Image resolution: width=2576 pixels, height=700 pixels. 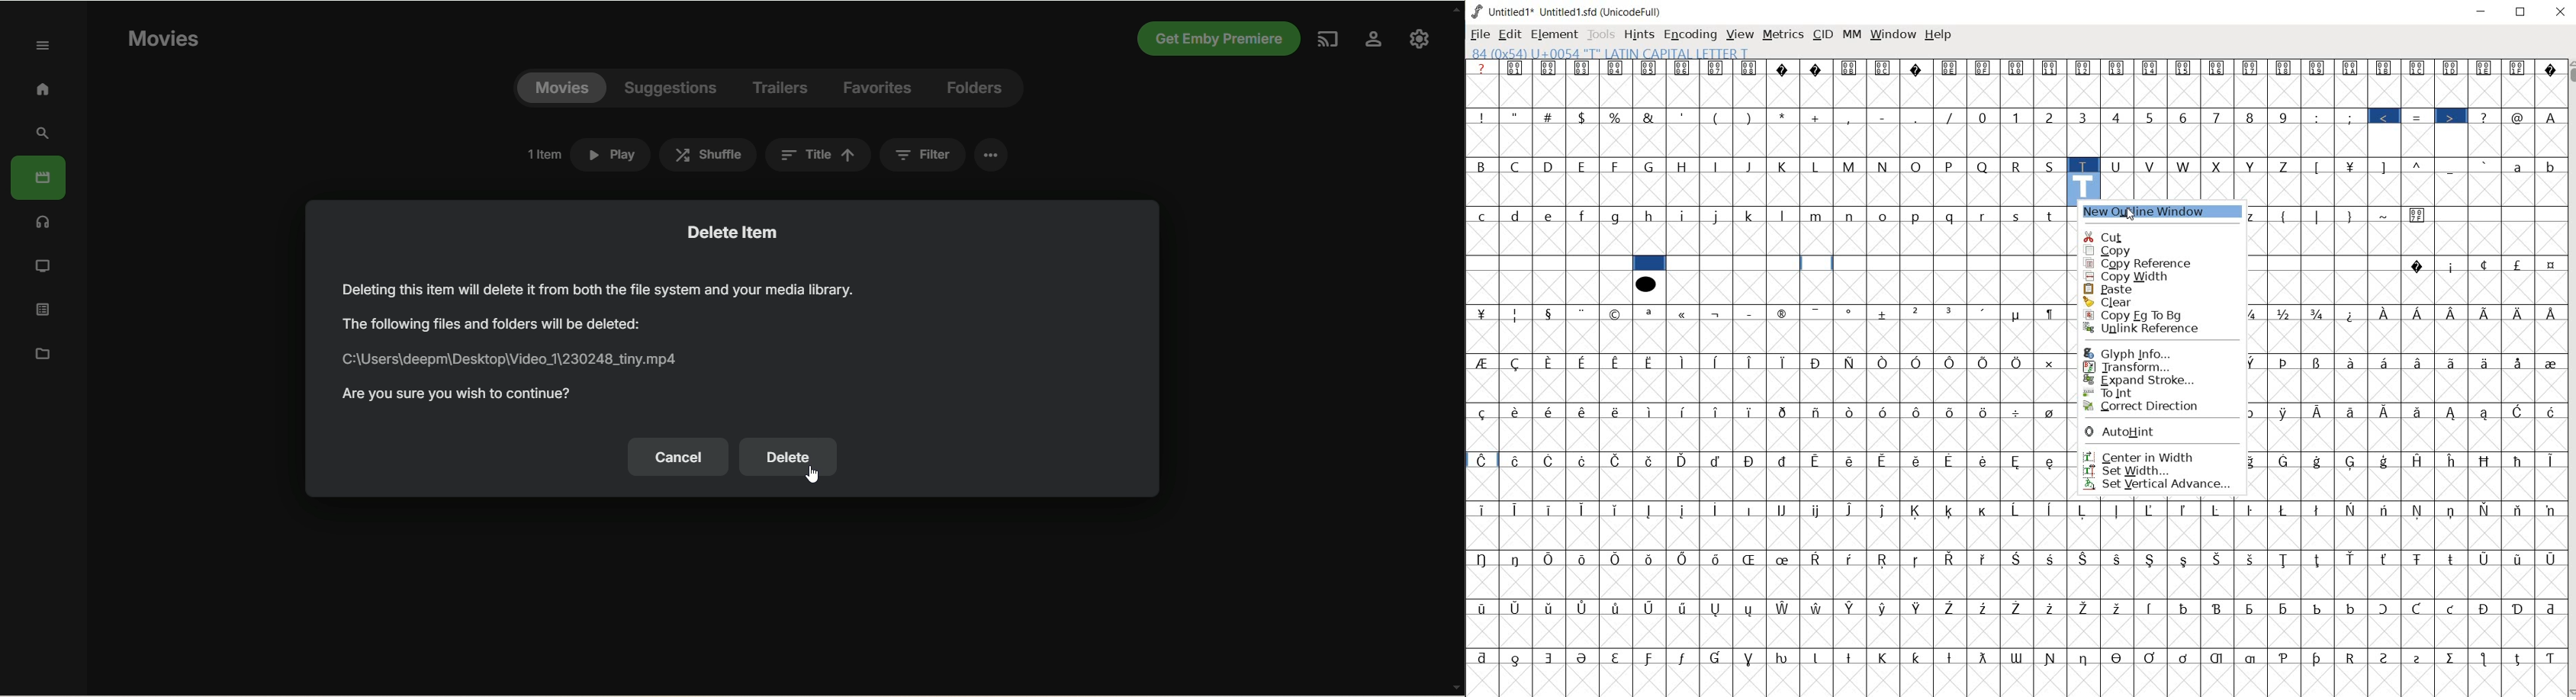 What do you see at coordinates (1549, 312) in the screenshot?
I see `Symbol` at bounding box center [1549, 312].